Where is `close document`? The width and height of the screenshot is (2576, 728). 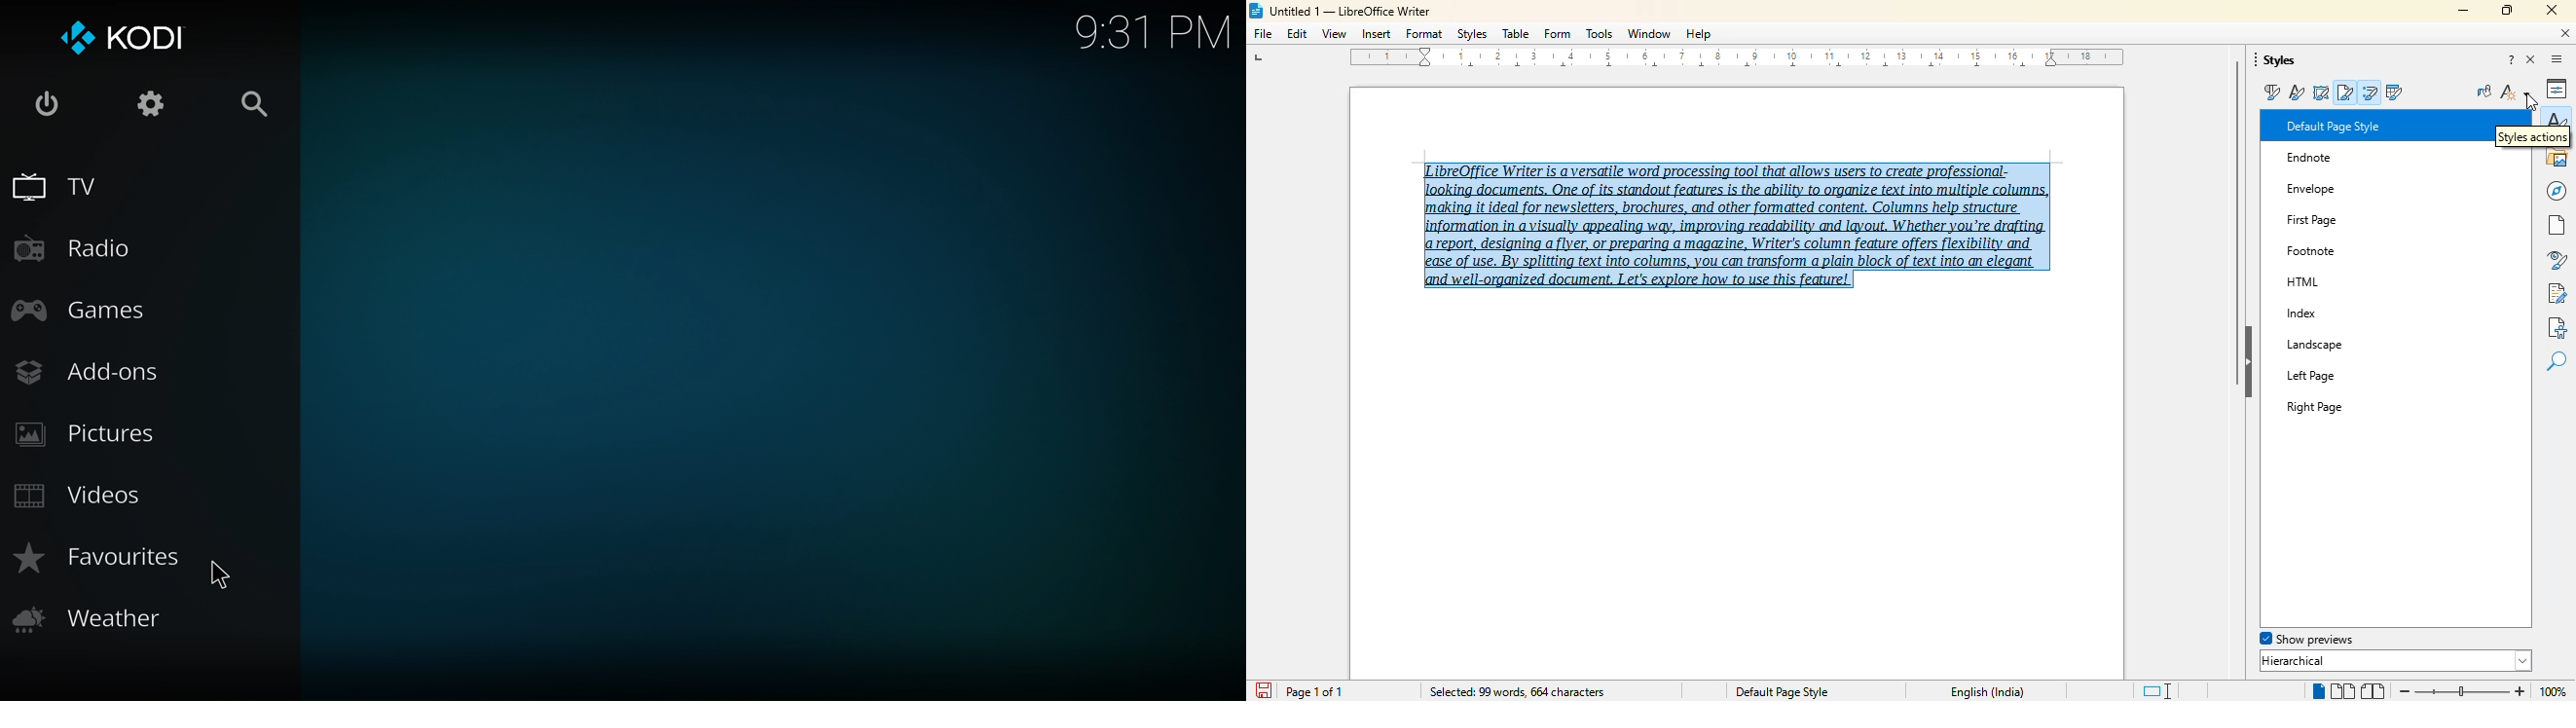 close document is located at coordinates (2566, 33).